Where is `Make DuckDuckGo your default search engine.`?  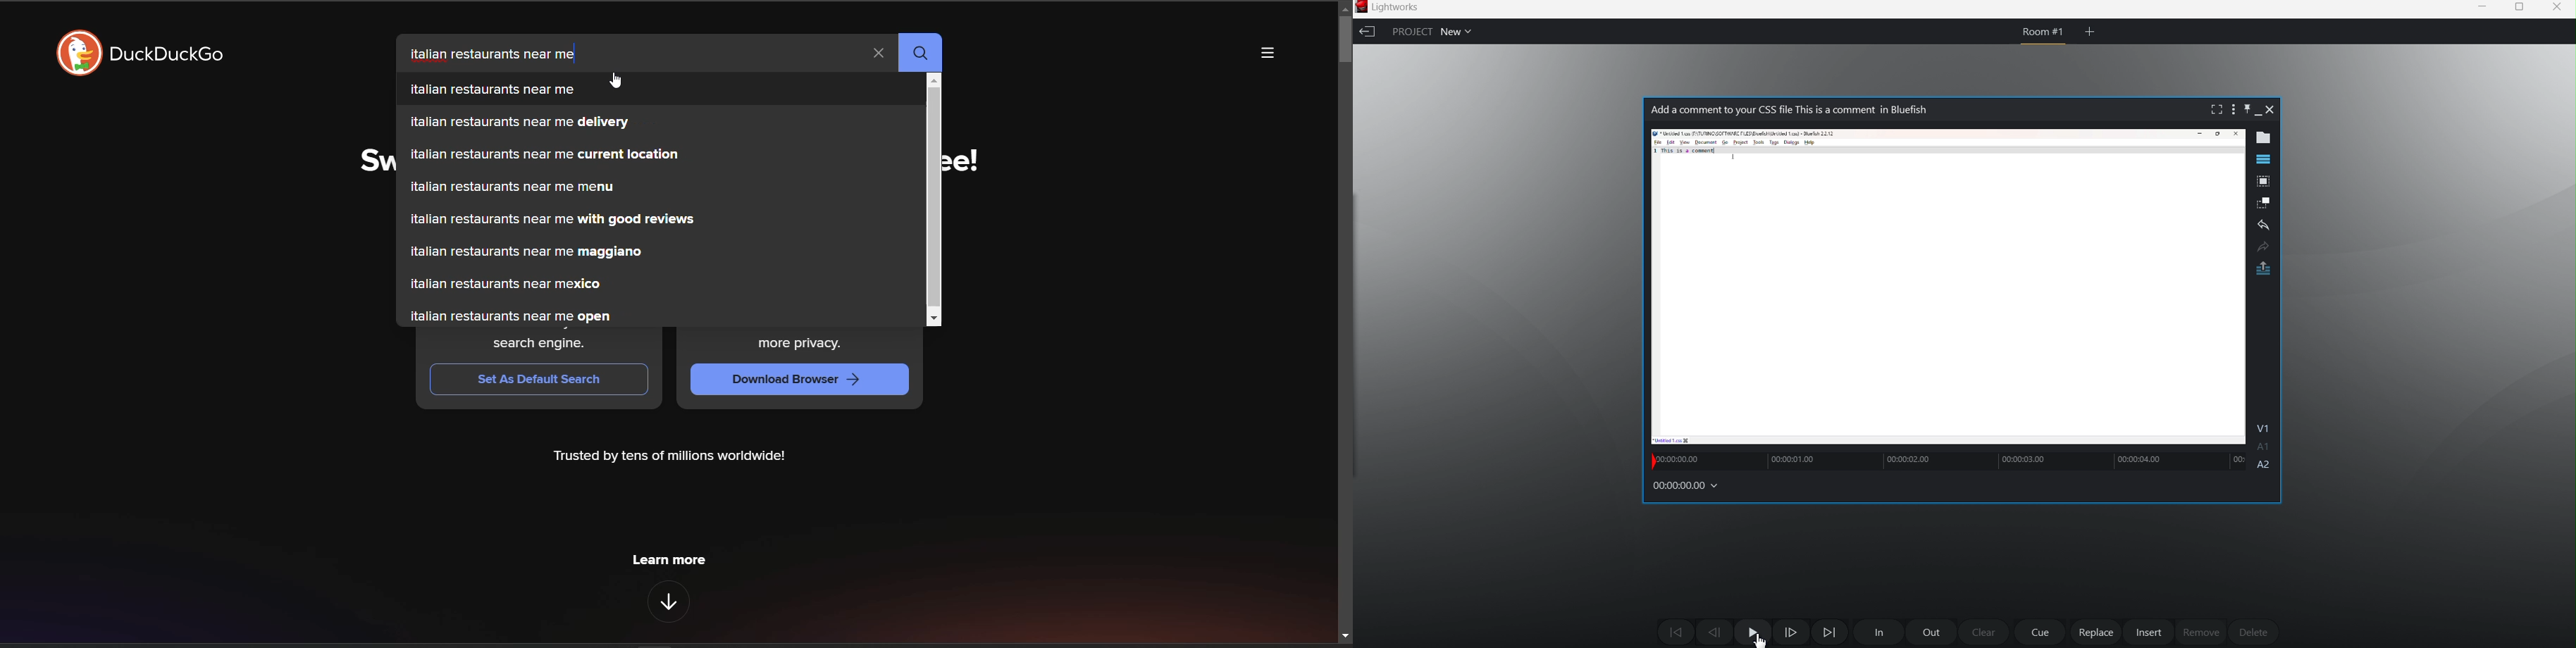
Make DuckDuckGo your default search engine. is located at coordinates (540, 341).